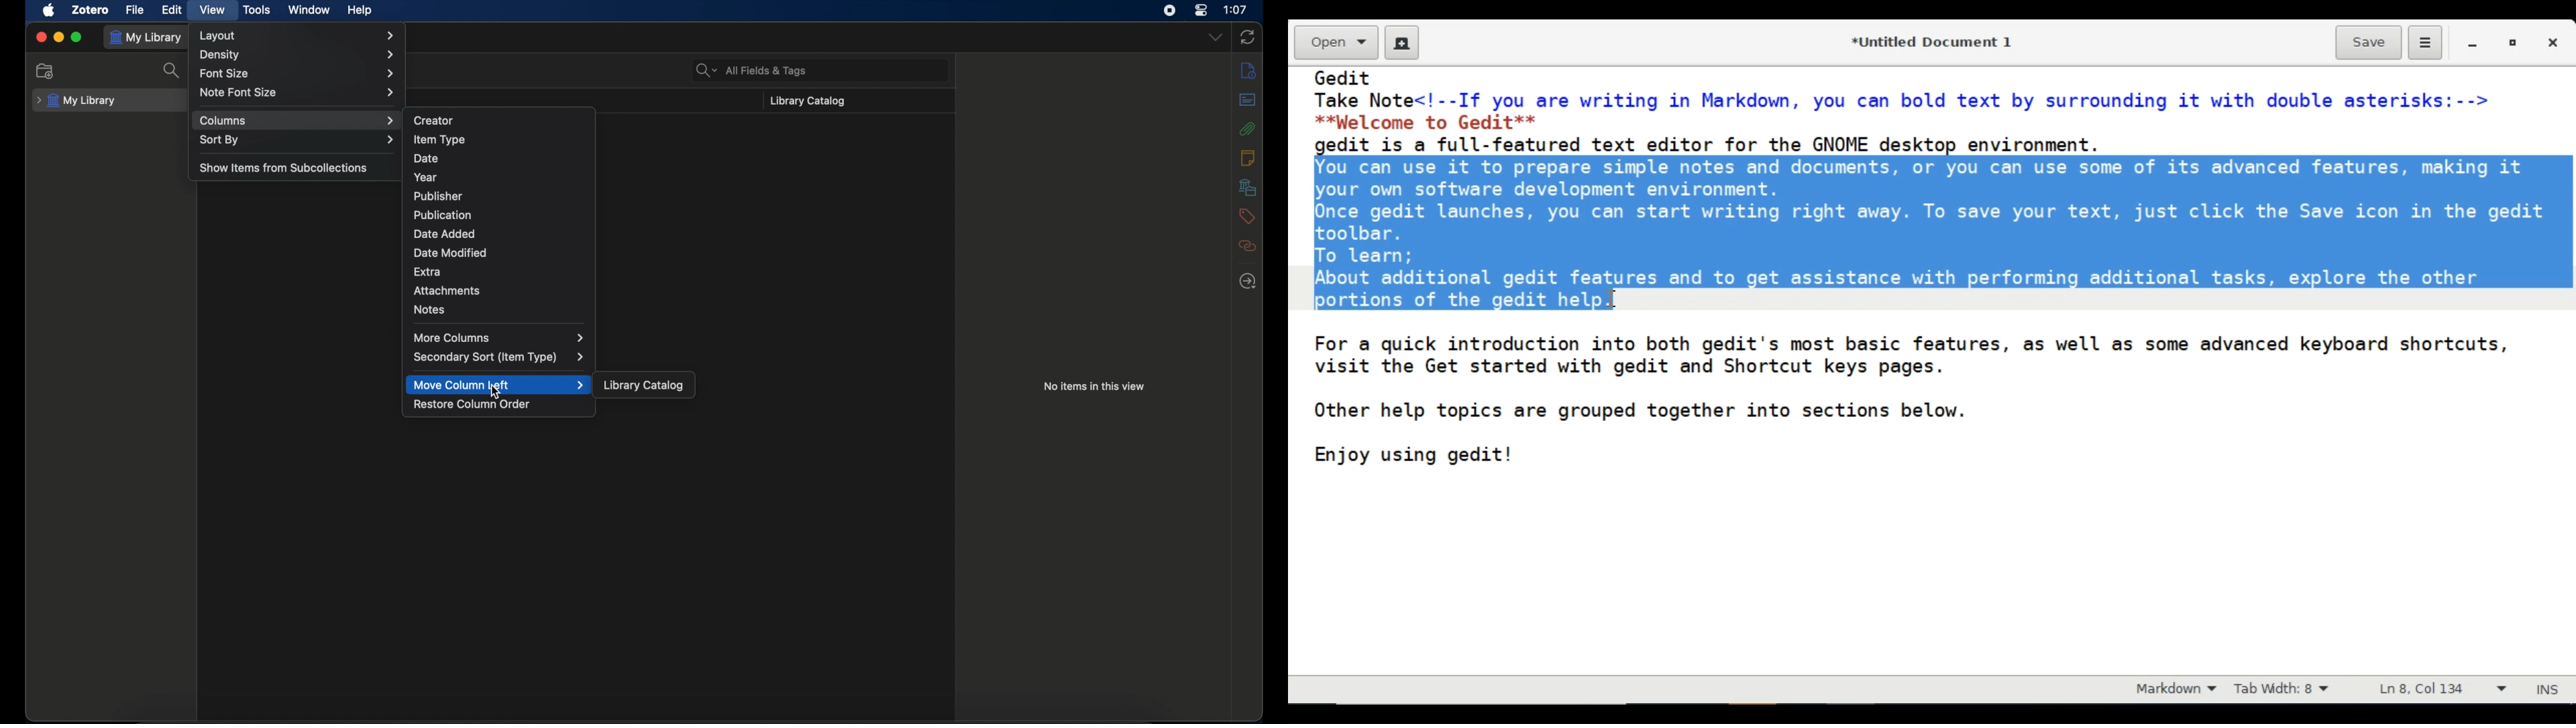 The width and height of the screenshot is (2576, 728). Describe the element at coordinates (284, 168) in the screenshot. I see `show items from subcolelctions` at that location.